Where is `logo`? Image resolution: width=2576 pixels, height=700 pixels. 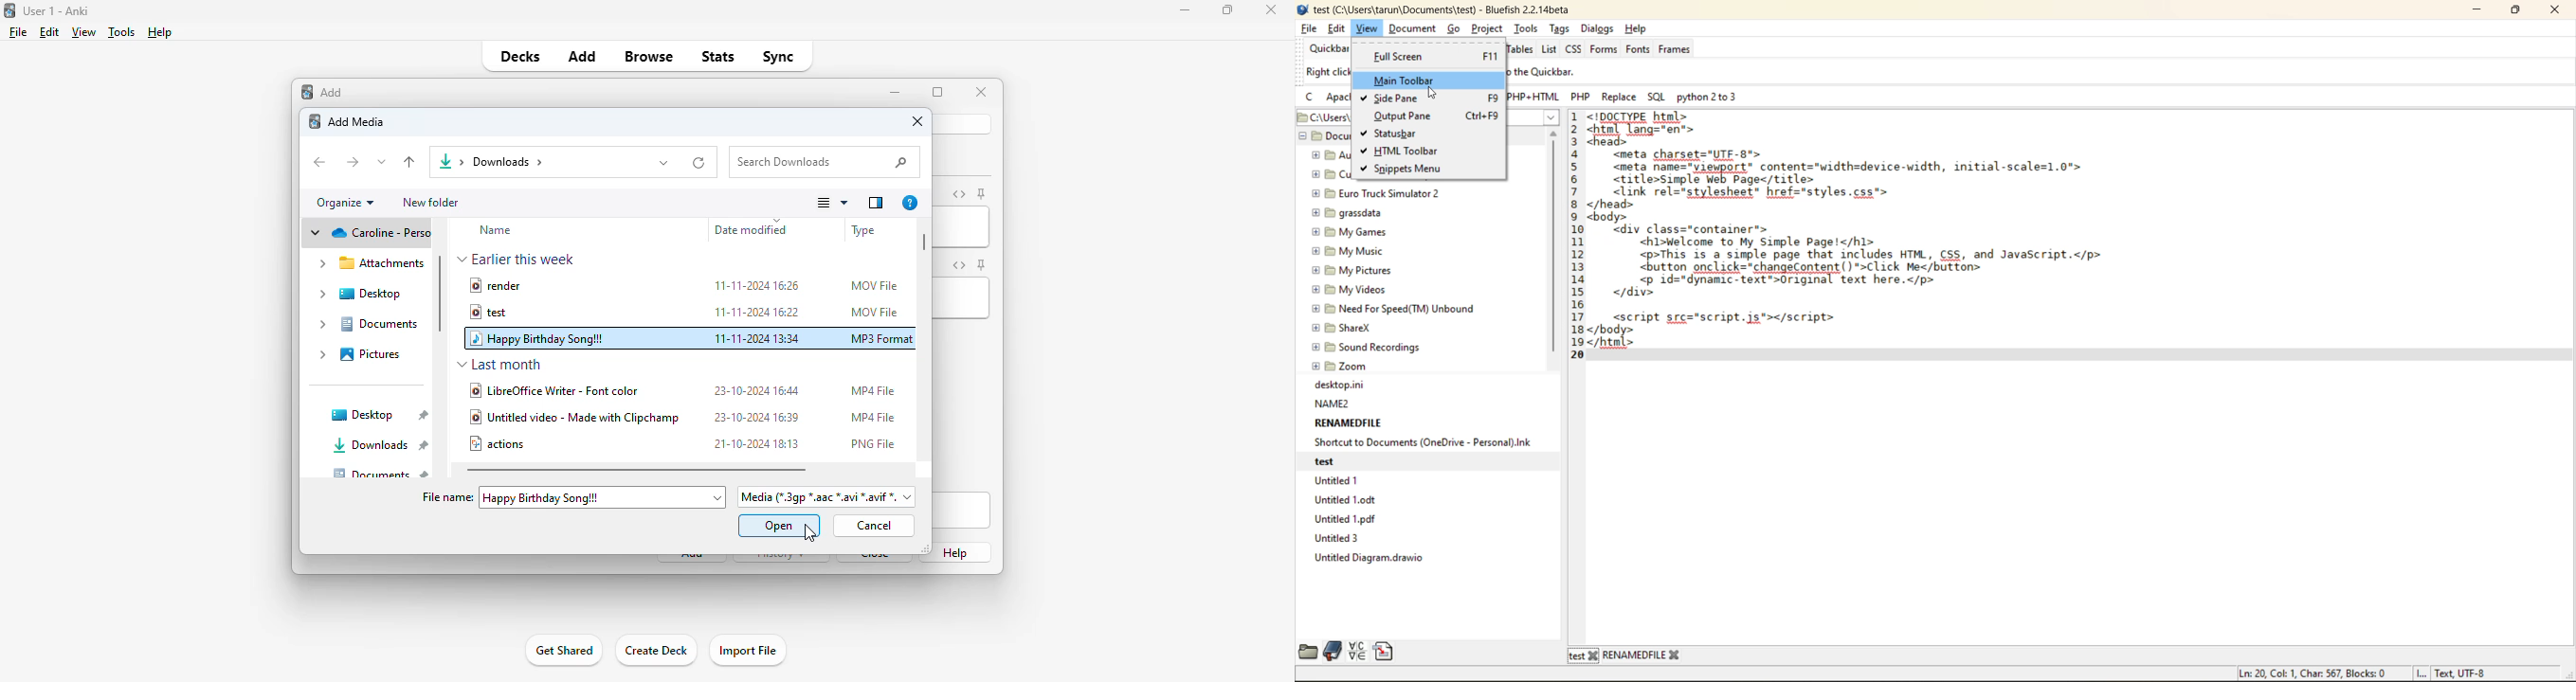
logo is located at coordinates (9, 10).